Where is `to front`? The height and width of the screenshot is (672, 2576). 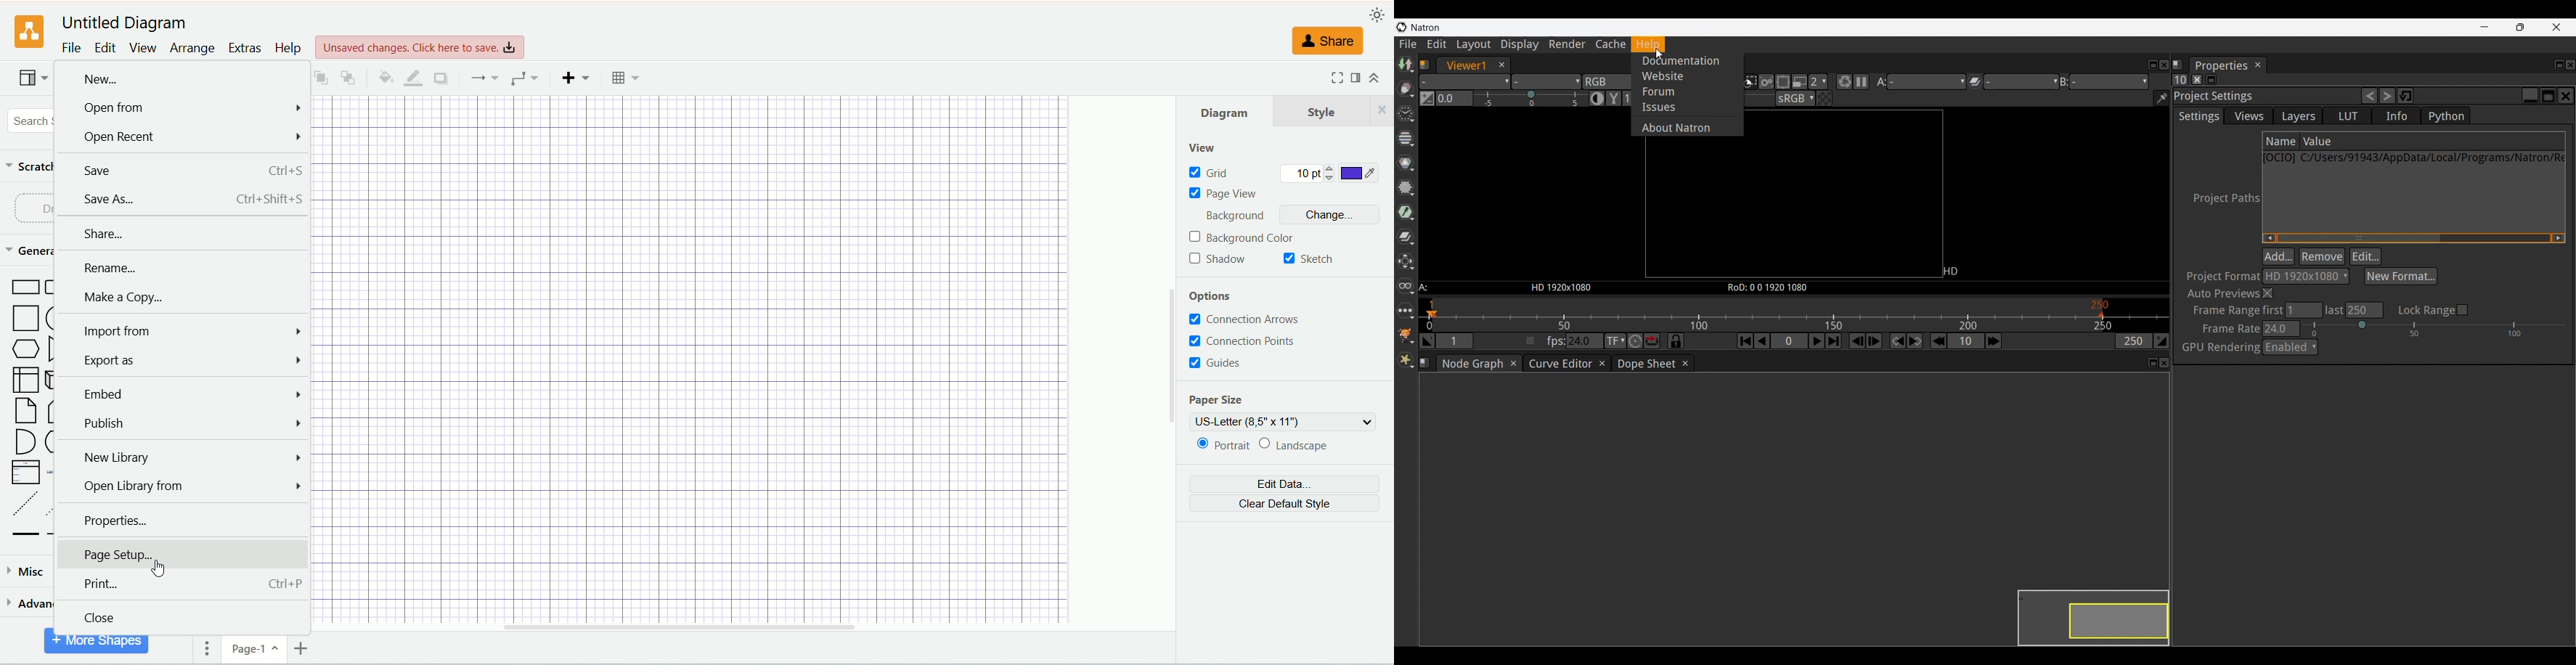
to front is located at coordinates (319, 76).